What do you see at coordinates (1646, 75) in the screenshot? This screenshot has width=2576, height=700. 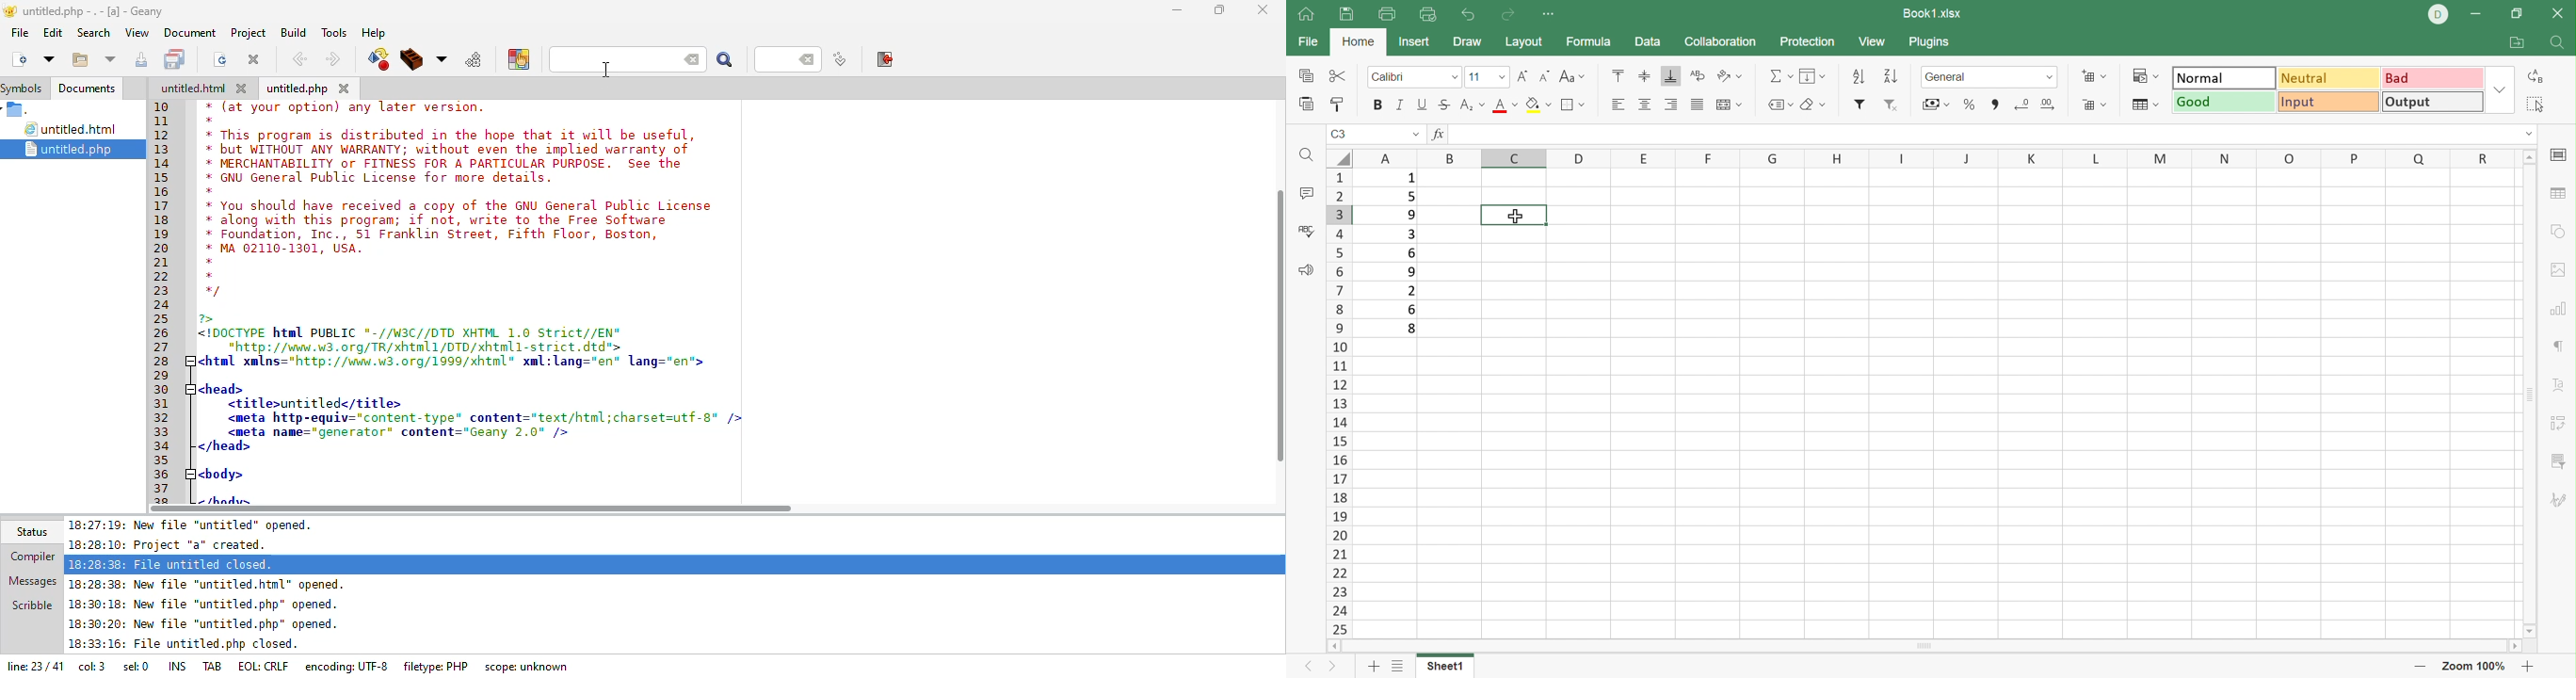 I see `Align Middle` at bounding box center [1646, 75].